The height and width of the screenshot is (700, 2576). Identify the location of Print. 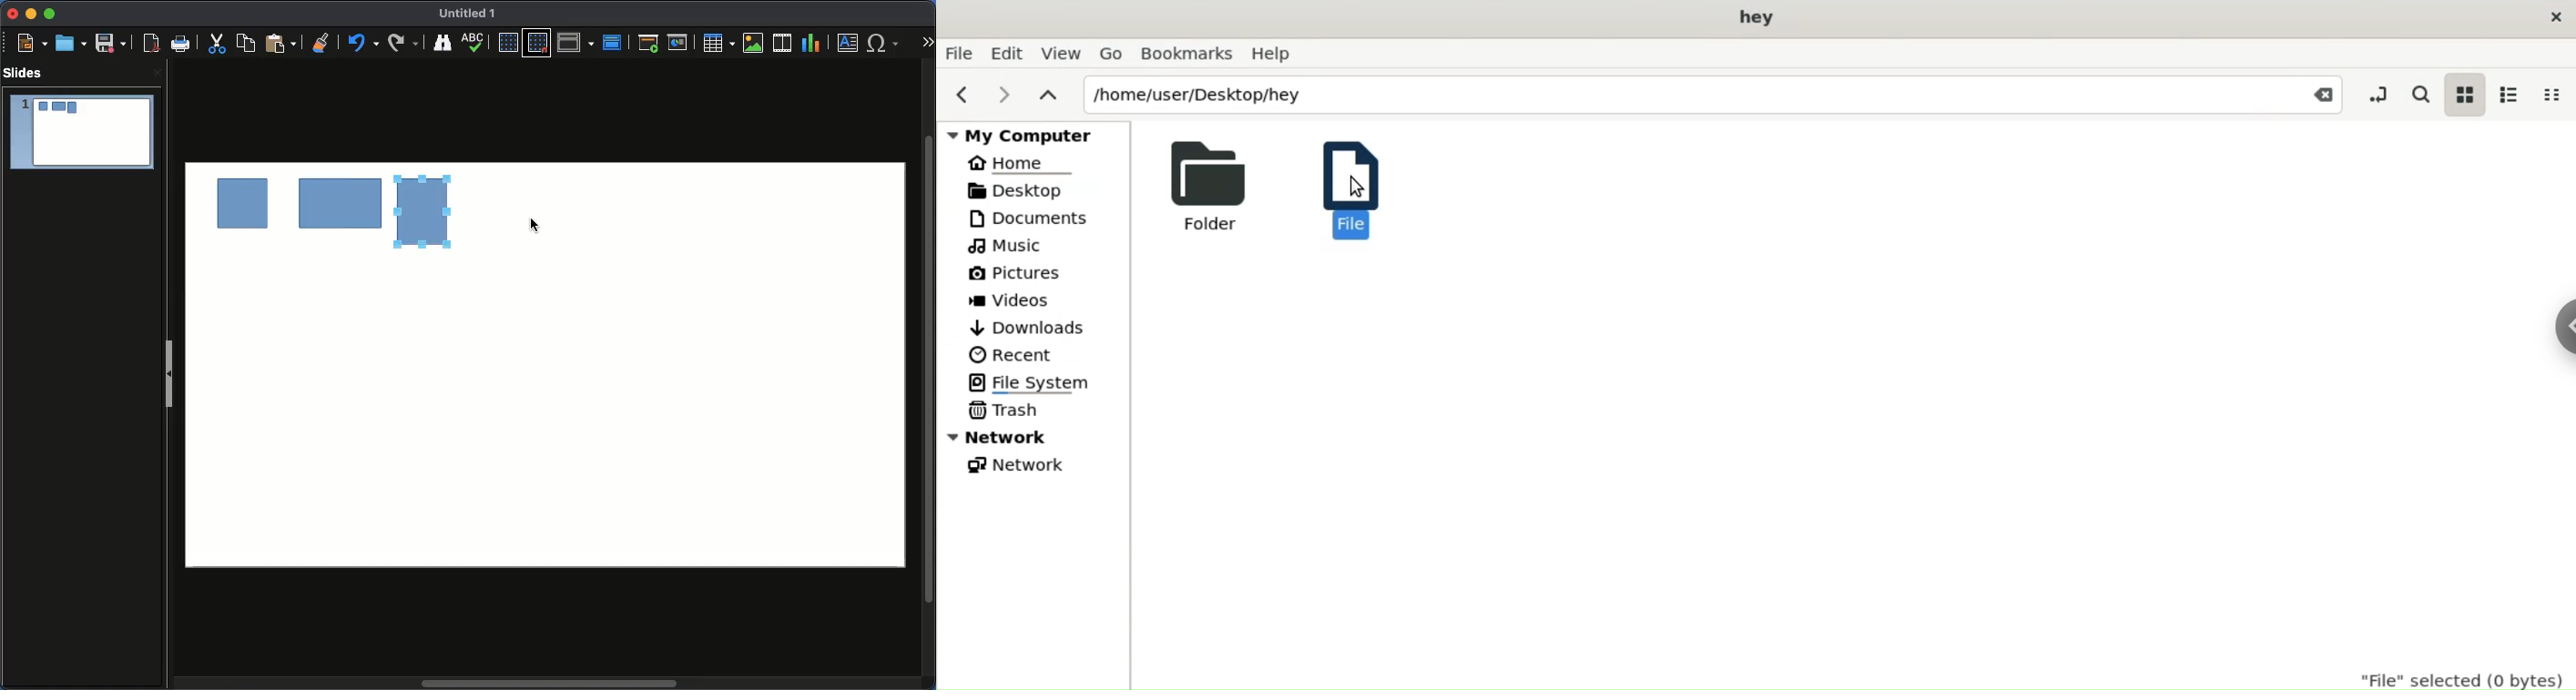
(180, 42).